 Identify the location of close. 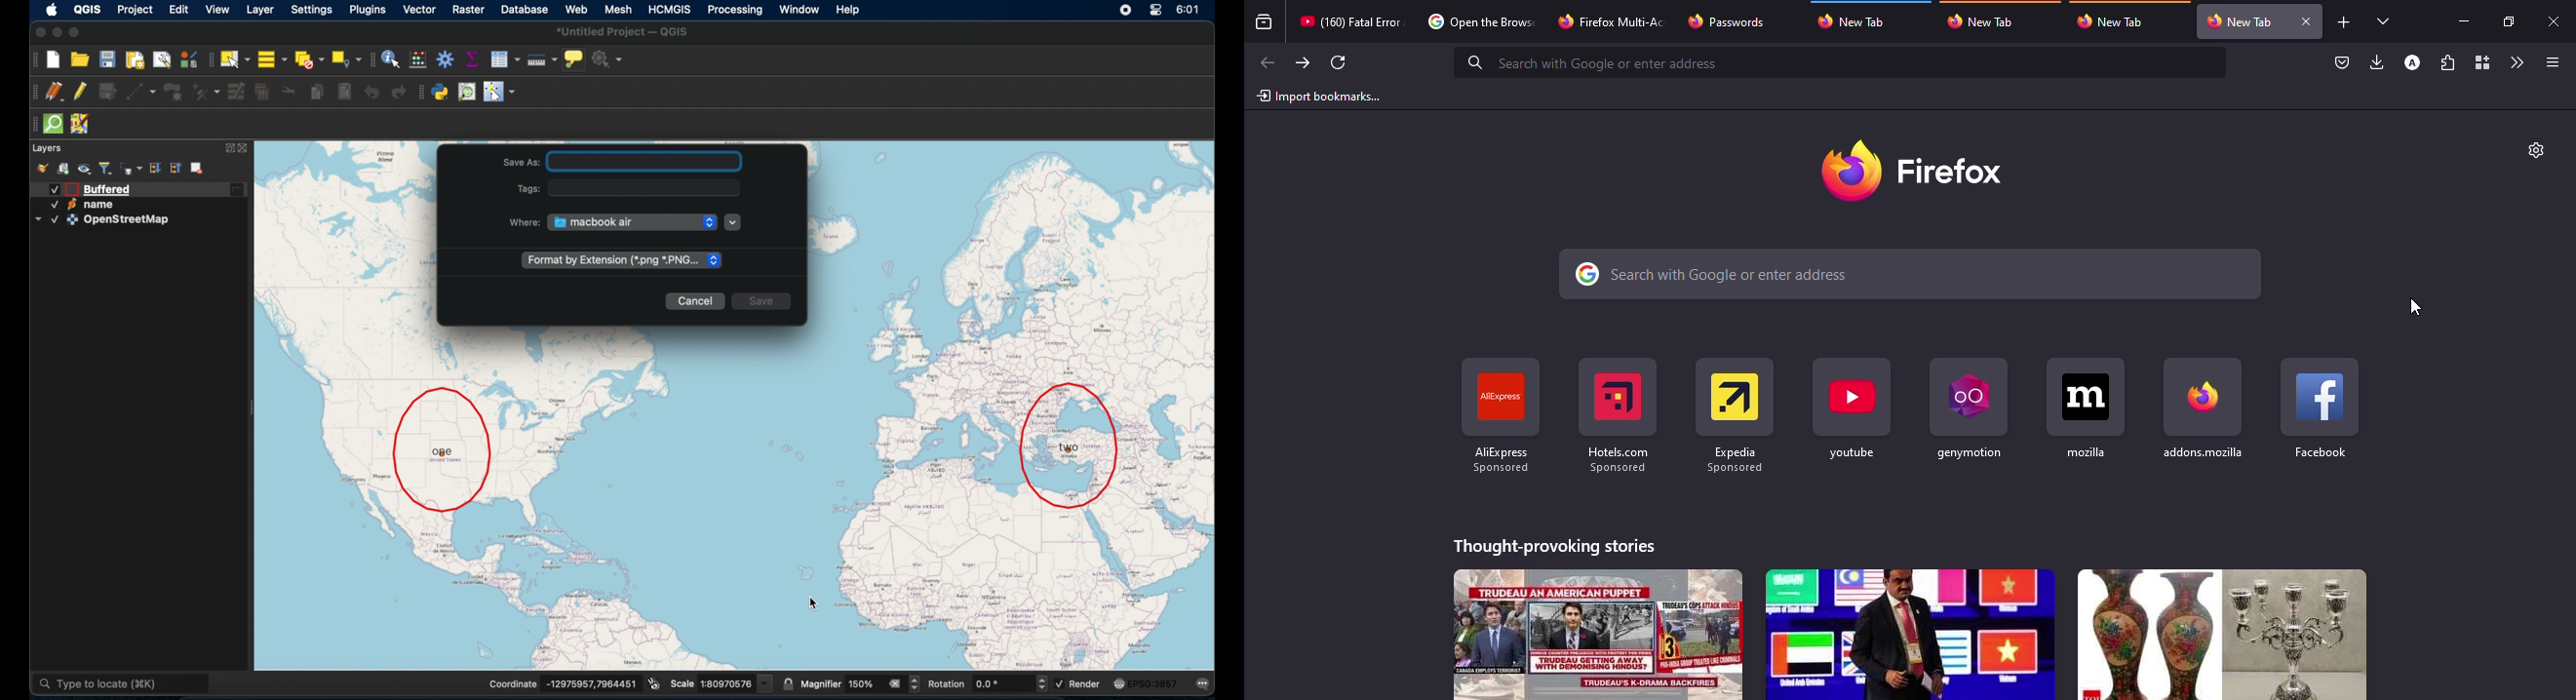
(2557, 23).